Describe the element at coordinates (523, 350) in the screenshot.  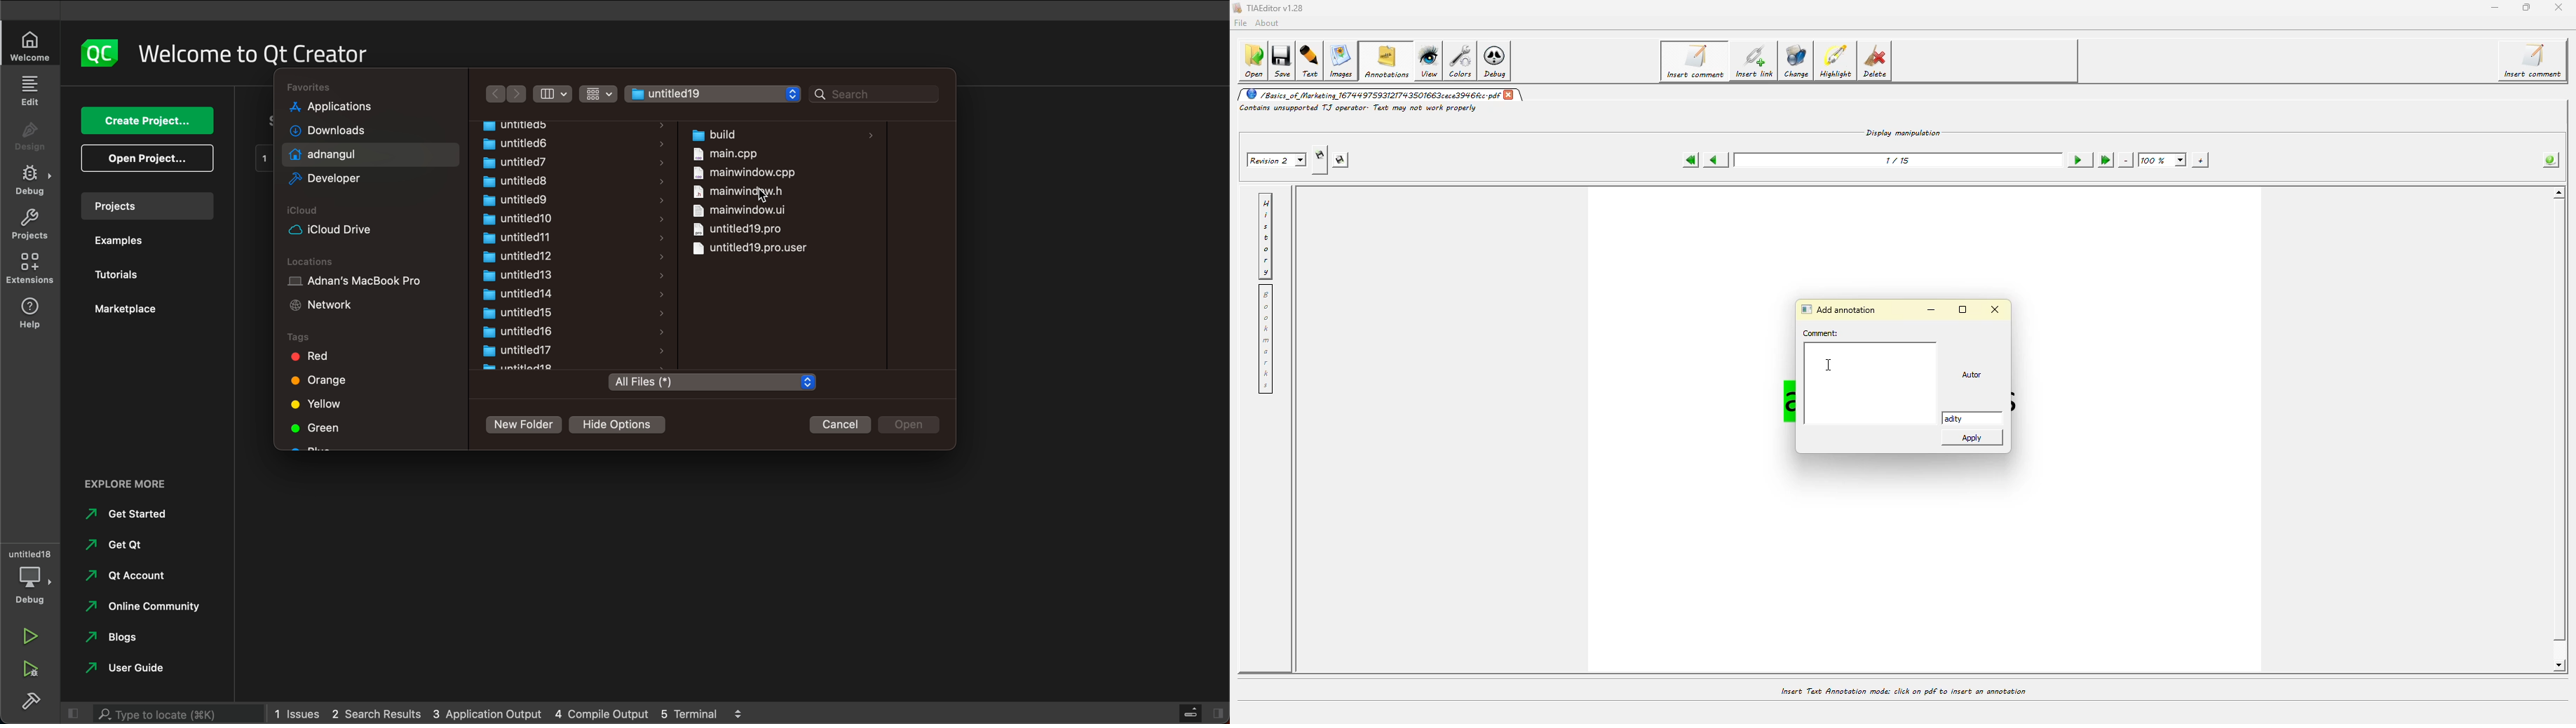
I see `untitled17` at that location.